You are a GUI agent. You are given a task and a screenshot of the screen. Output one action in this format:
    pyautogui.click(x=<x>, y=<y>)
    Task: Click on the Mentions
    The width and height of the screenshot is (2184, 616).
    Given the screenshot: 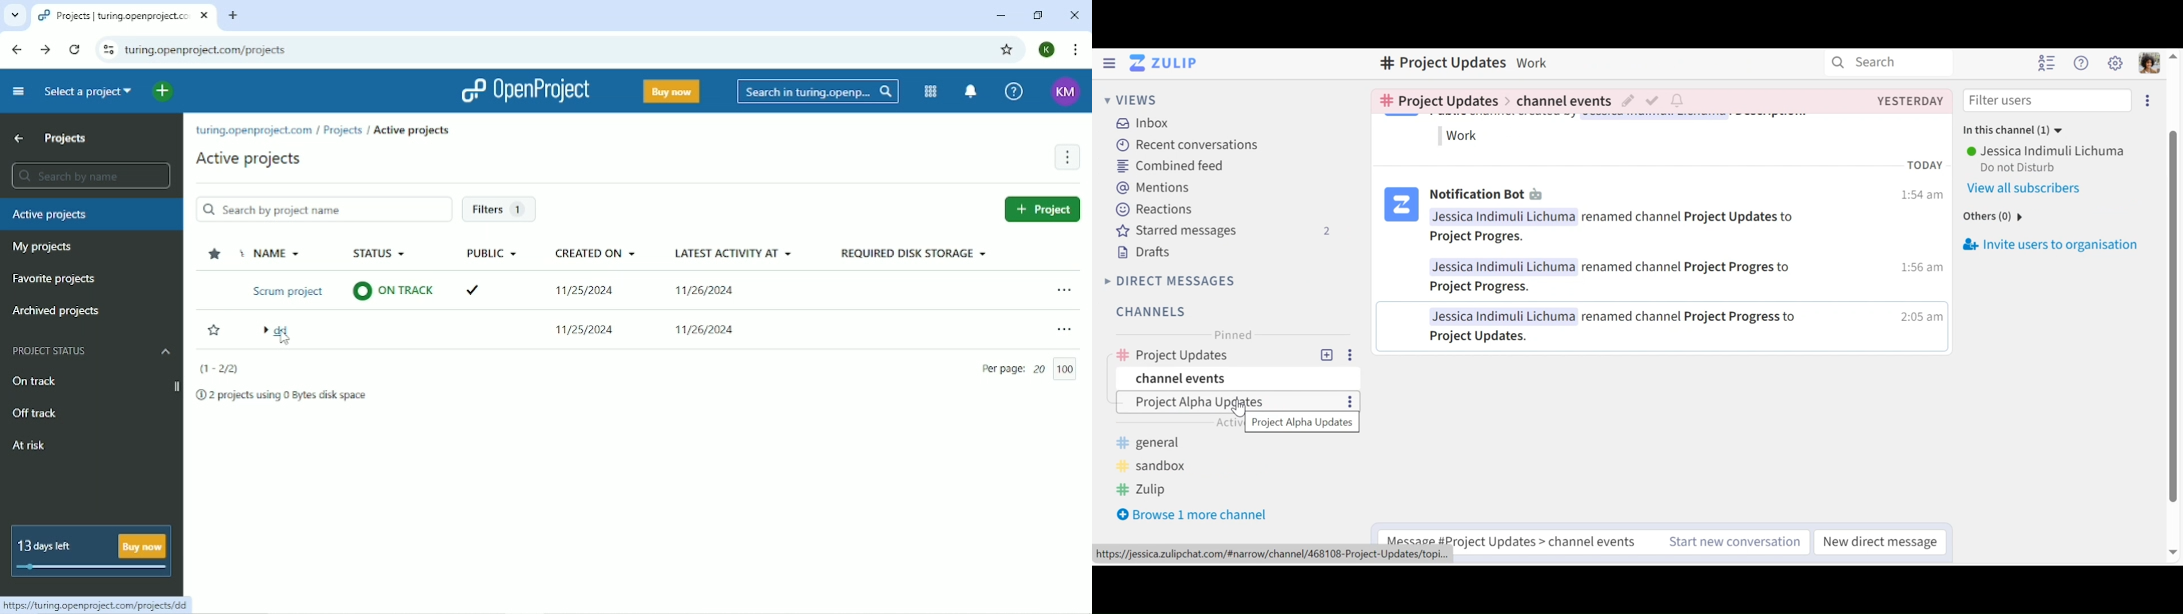 What is the action you would take?
    pyautogui.click(x=1152, y=186)
    